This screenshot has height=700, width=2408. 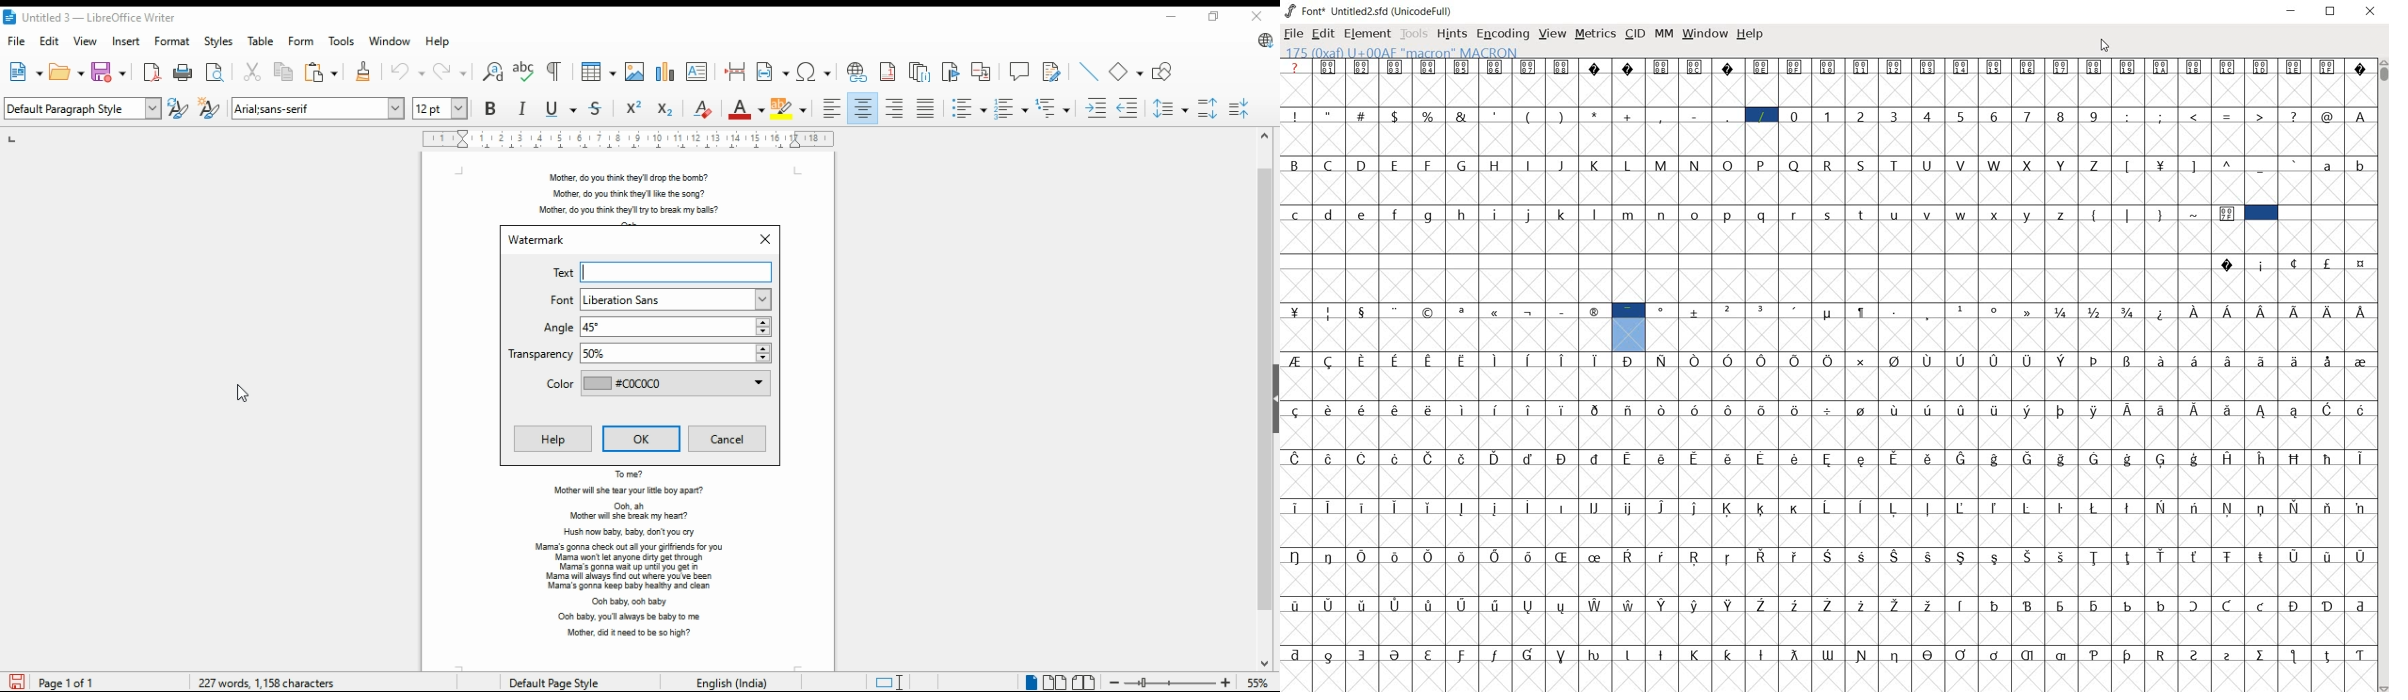 What do you see at coordinates (1210, 108) in the screenshot?
I see `increase paragraph spacing` at bounding box center [1210, 108].